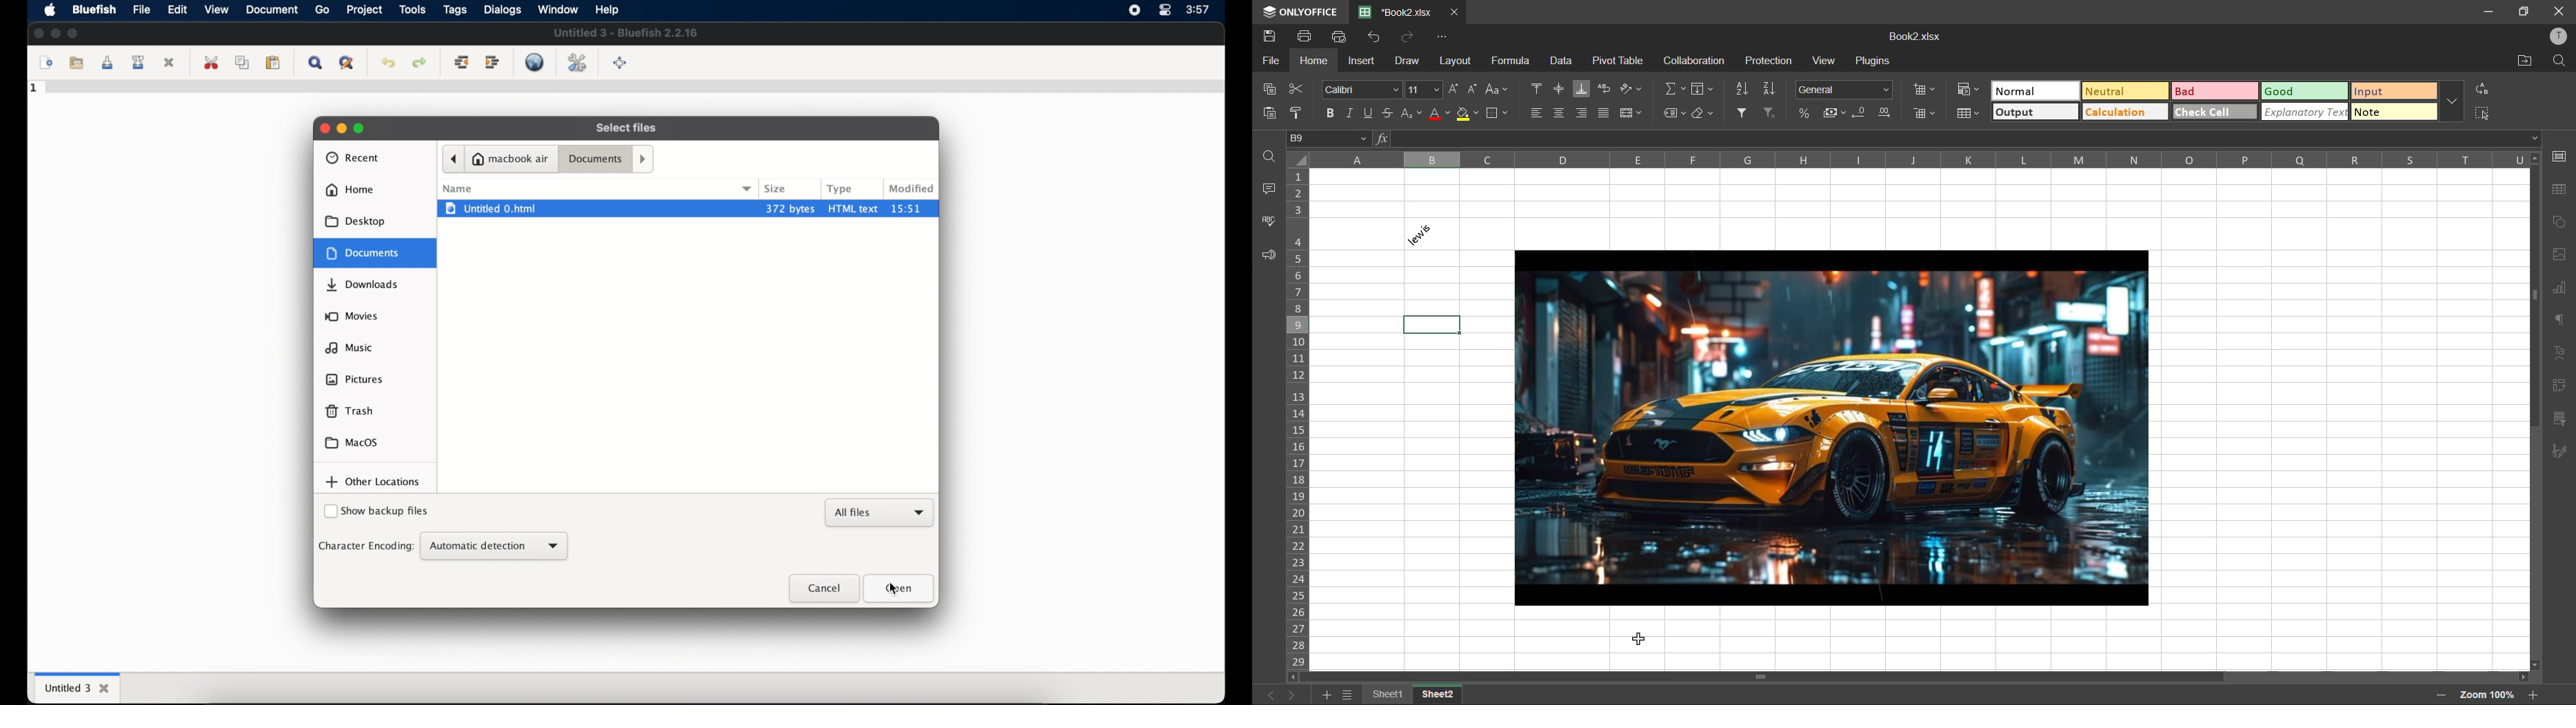  I want to click on music, so click(349, 347).